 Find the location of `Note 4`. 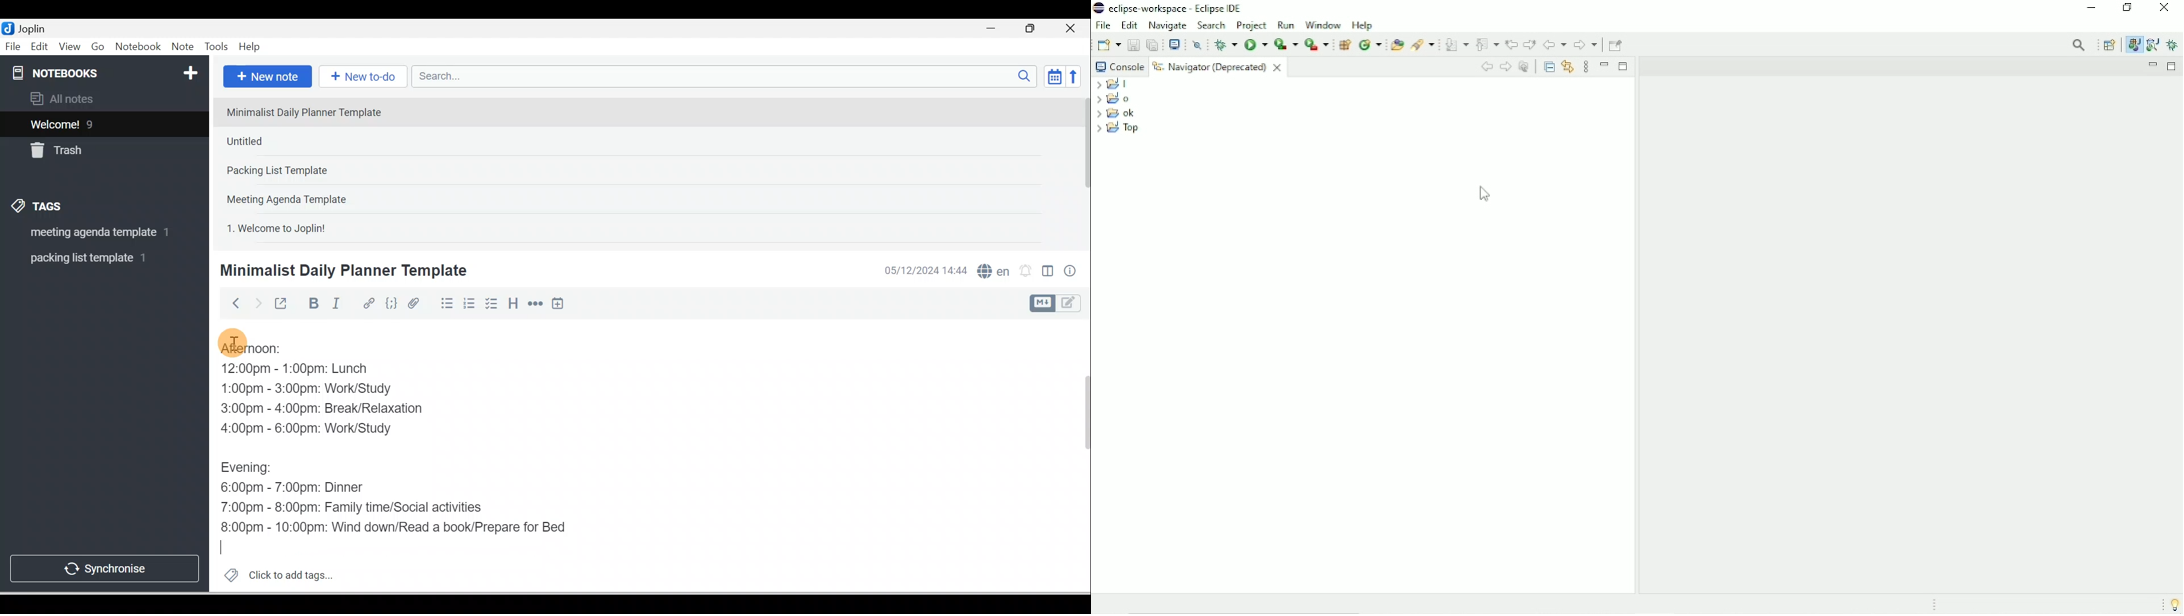

Note 4 is located at coordinates (302, 197).